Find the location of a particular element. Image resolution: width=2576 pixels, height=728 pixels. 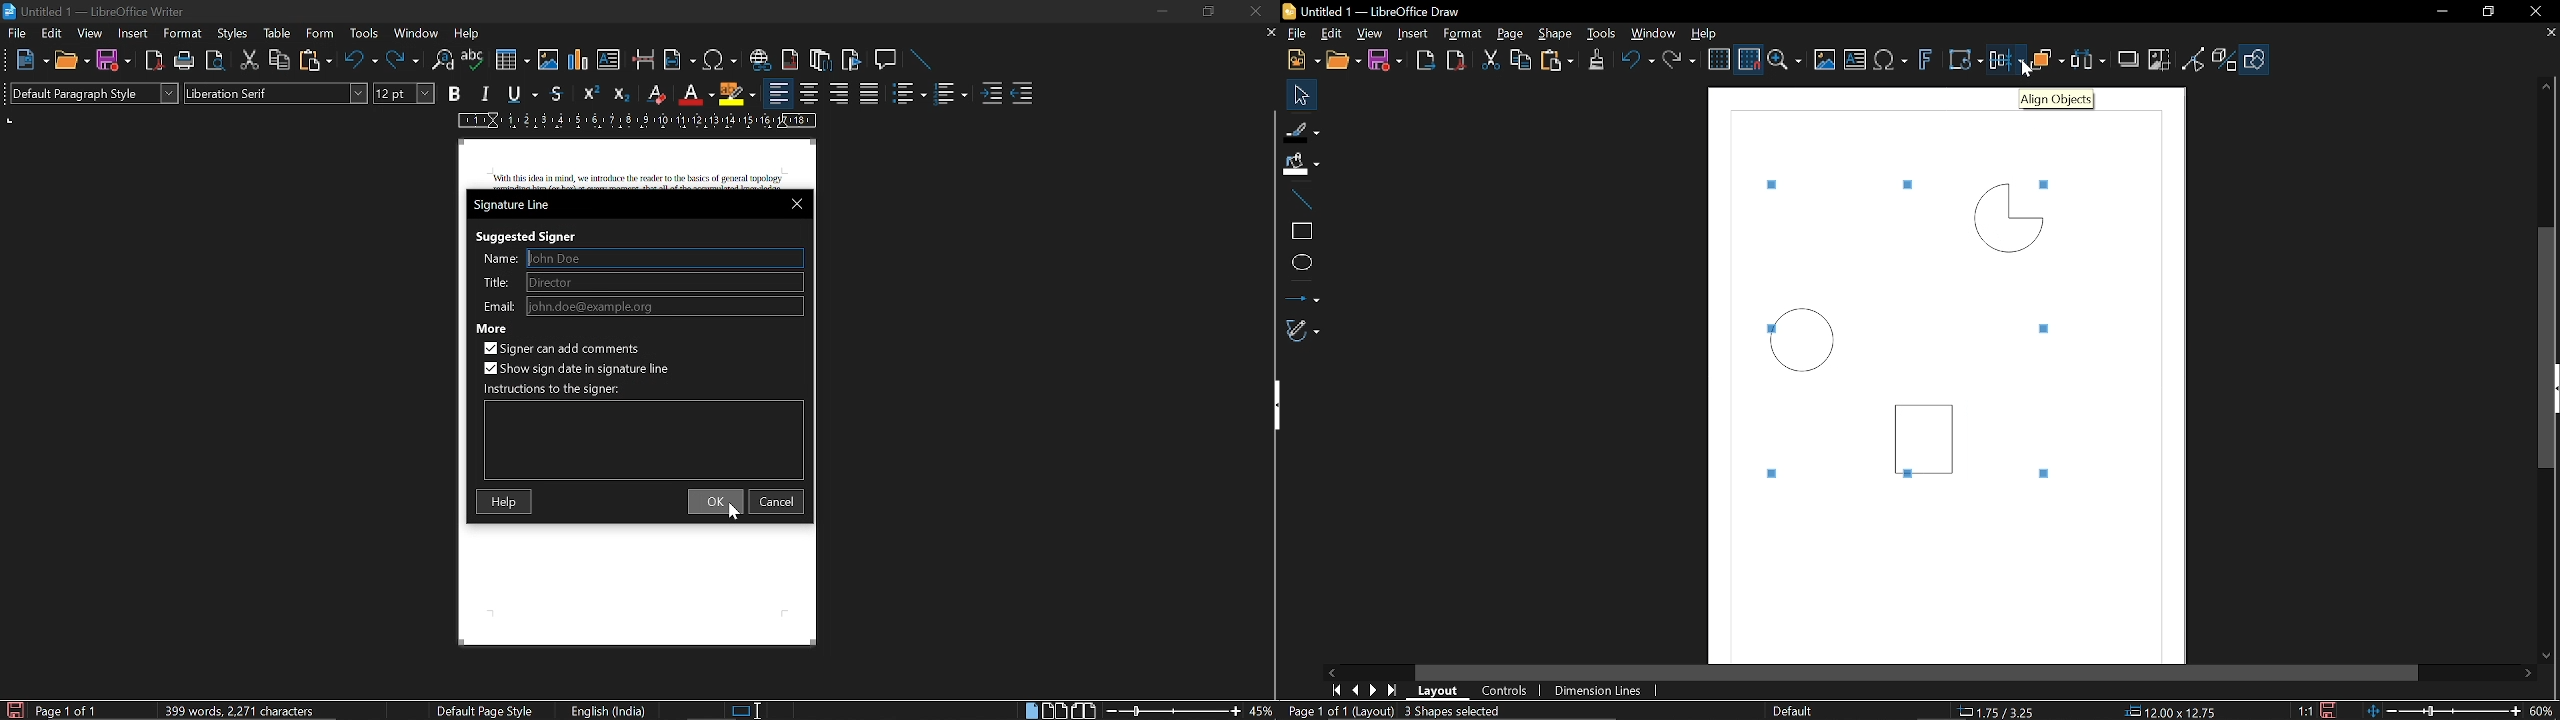

insert text is located at coordinates (1855, 59).